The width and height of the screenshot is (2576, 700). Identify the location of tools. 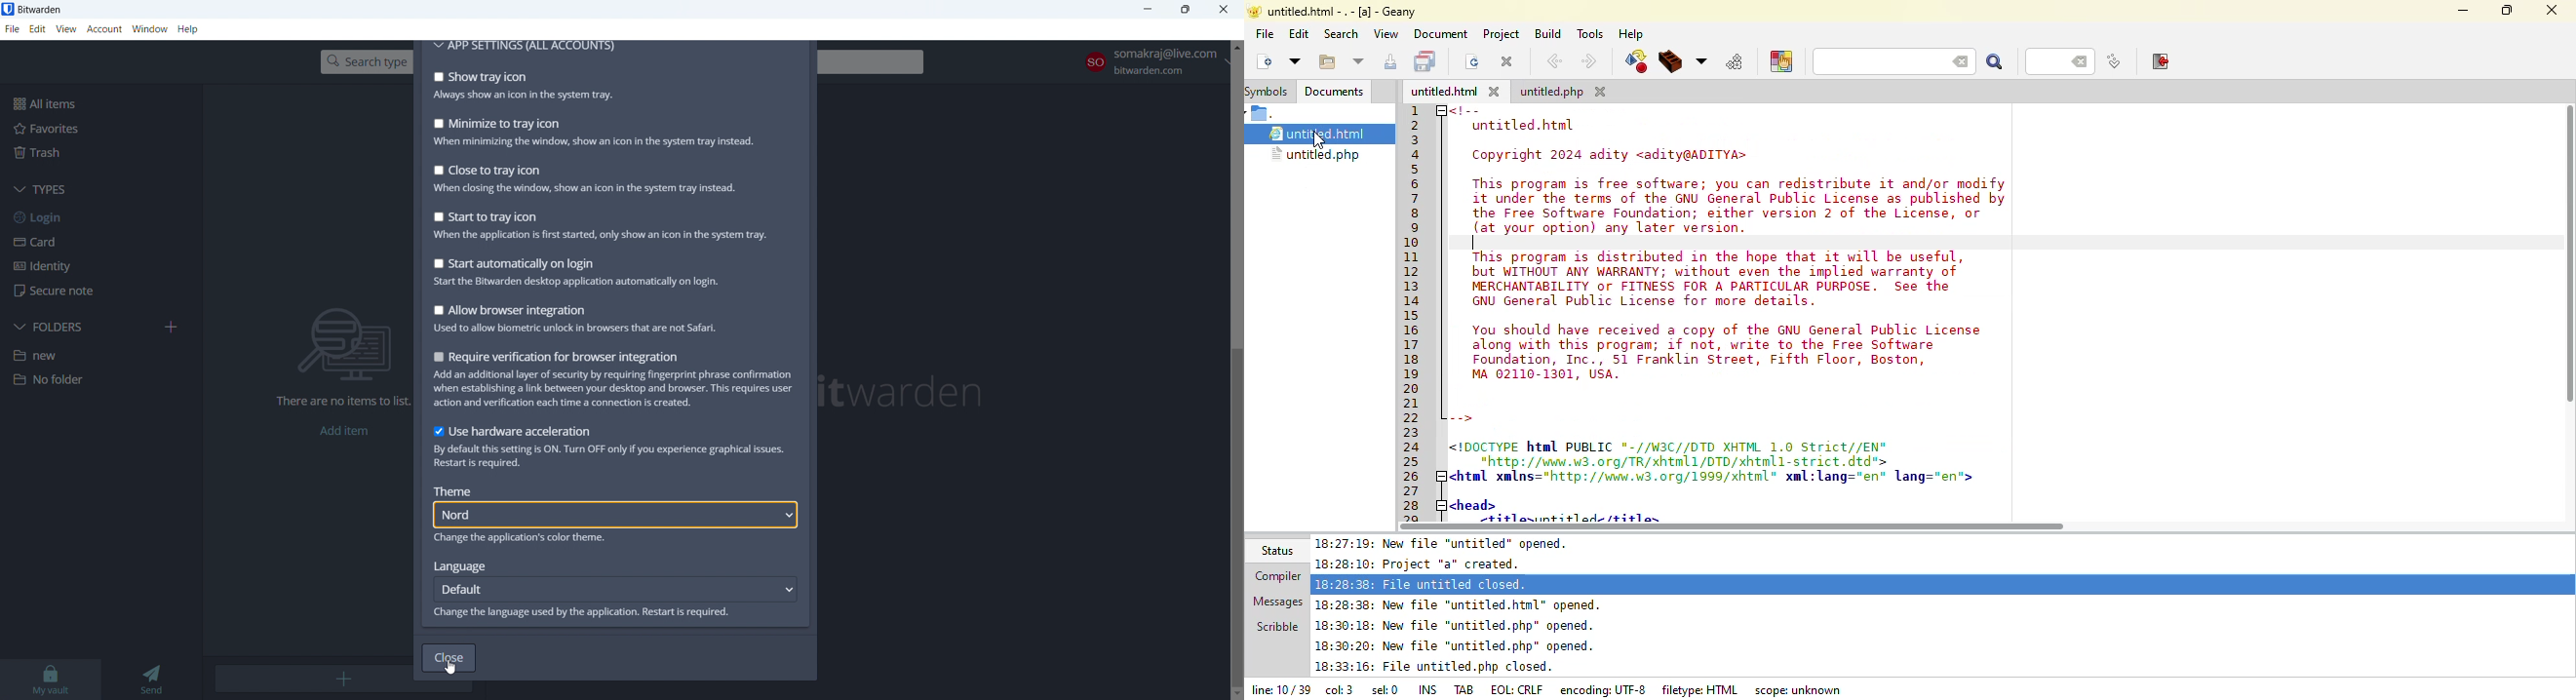
(1594, 34).